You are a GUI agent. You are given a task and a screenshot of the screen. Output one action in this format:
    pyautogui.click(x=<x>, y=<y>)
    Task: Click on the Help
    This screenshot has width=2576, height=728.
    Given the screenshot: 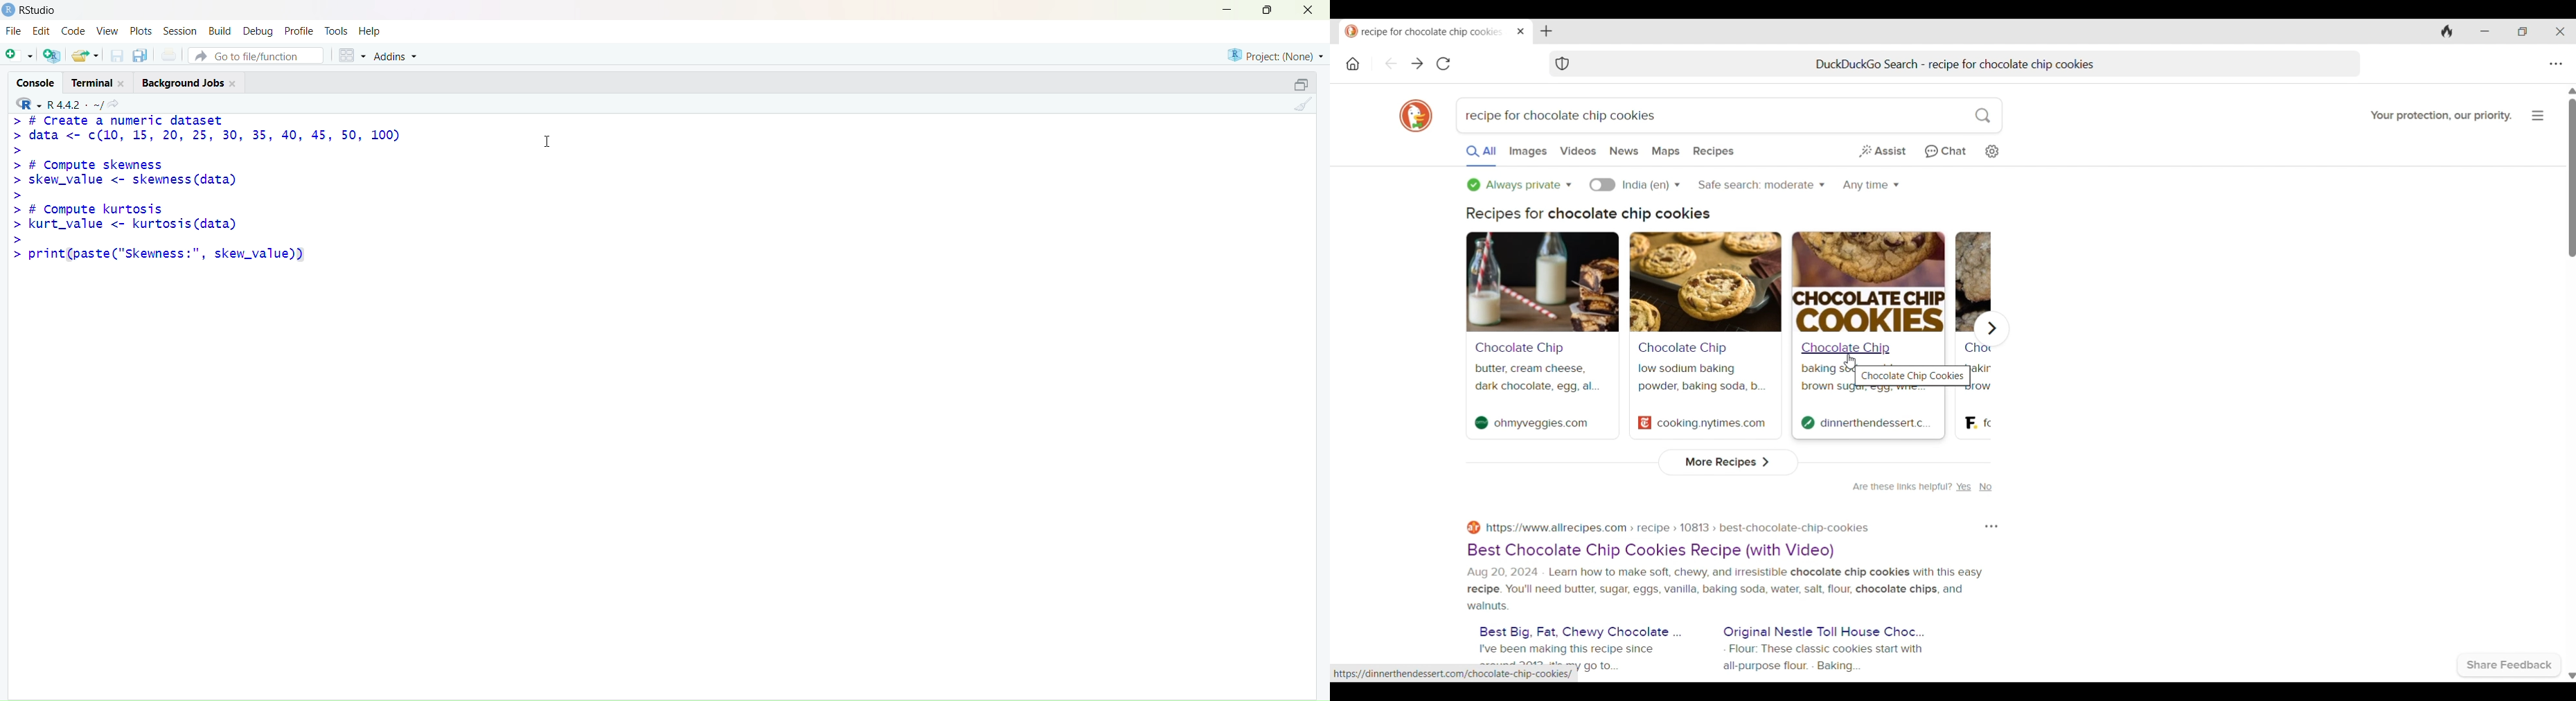 What is the action you would take?
    pyautogui.click(x=373, y=30)
    